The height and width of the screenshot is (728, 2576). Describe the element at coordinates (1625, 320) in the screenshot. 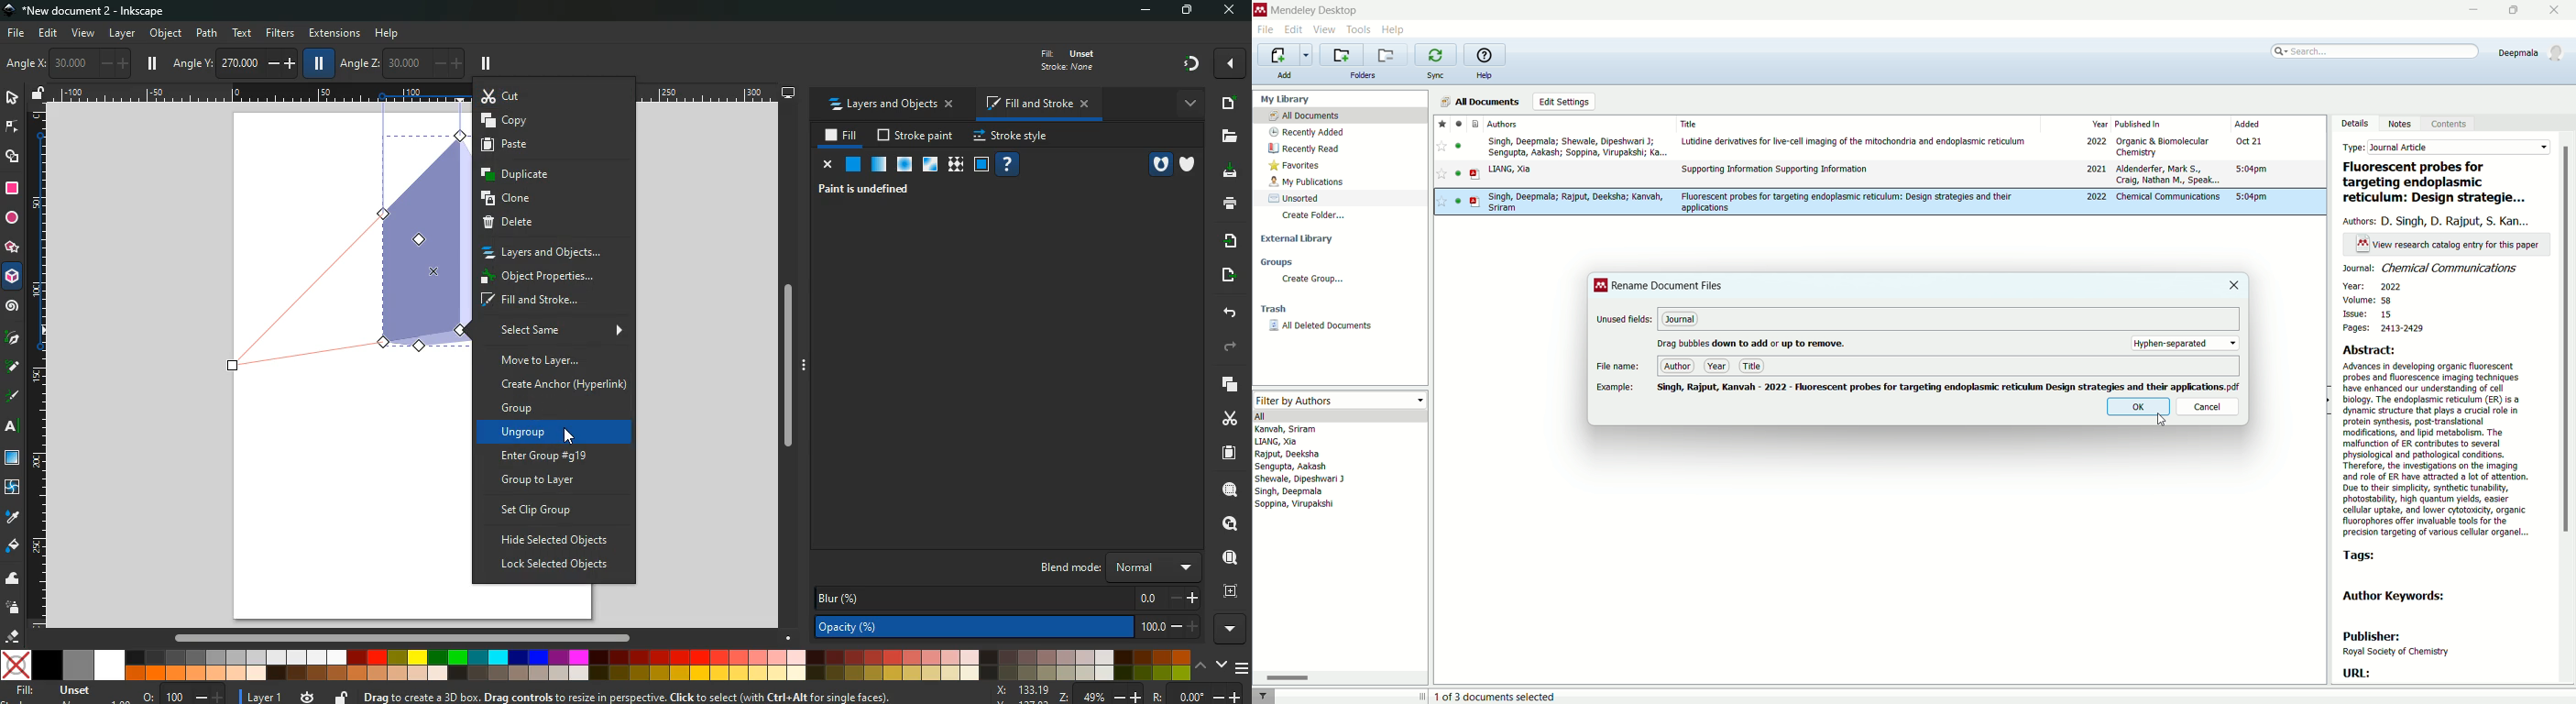

I see `unused fields` at that location.